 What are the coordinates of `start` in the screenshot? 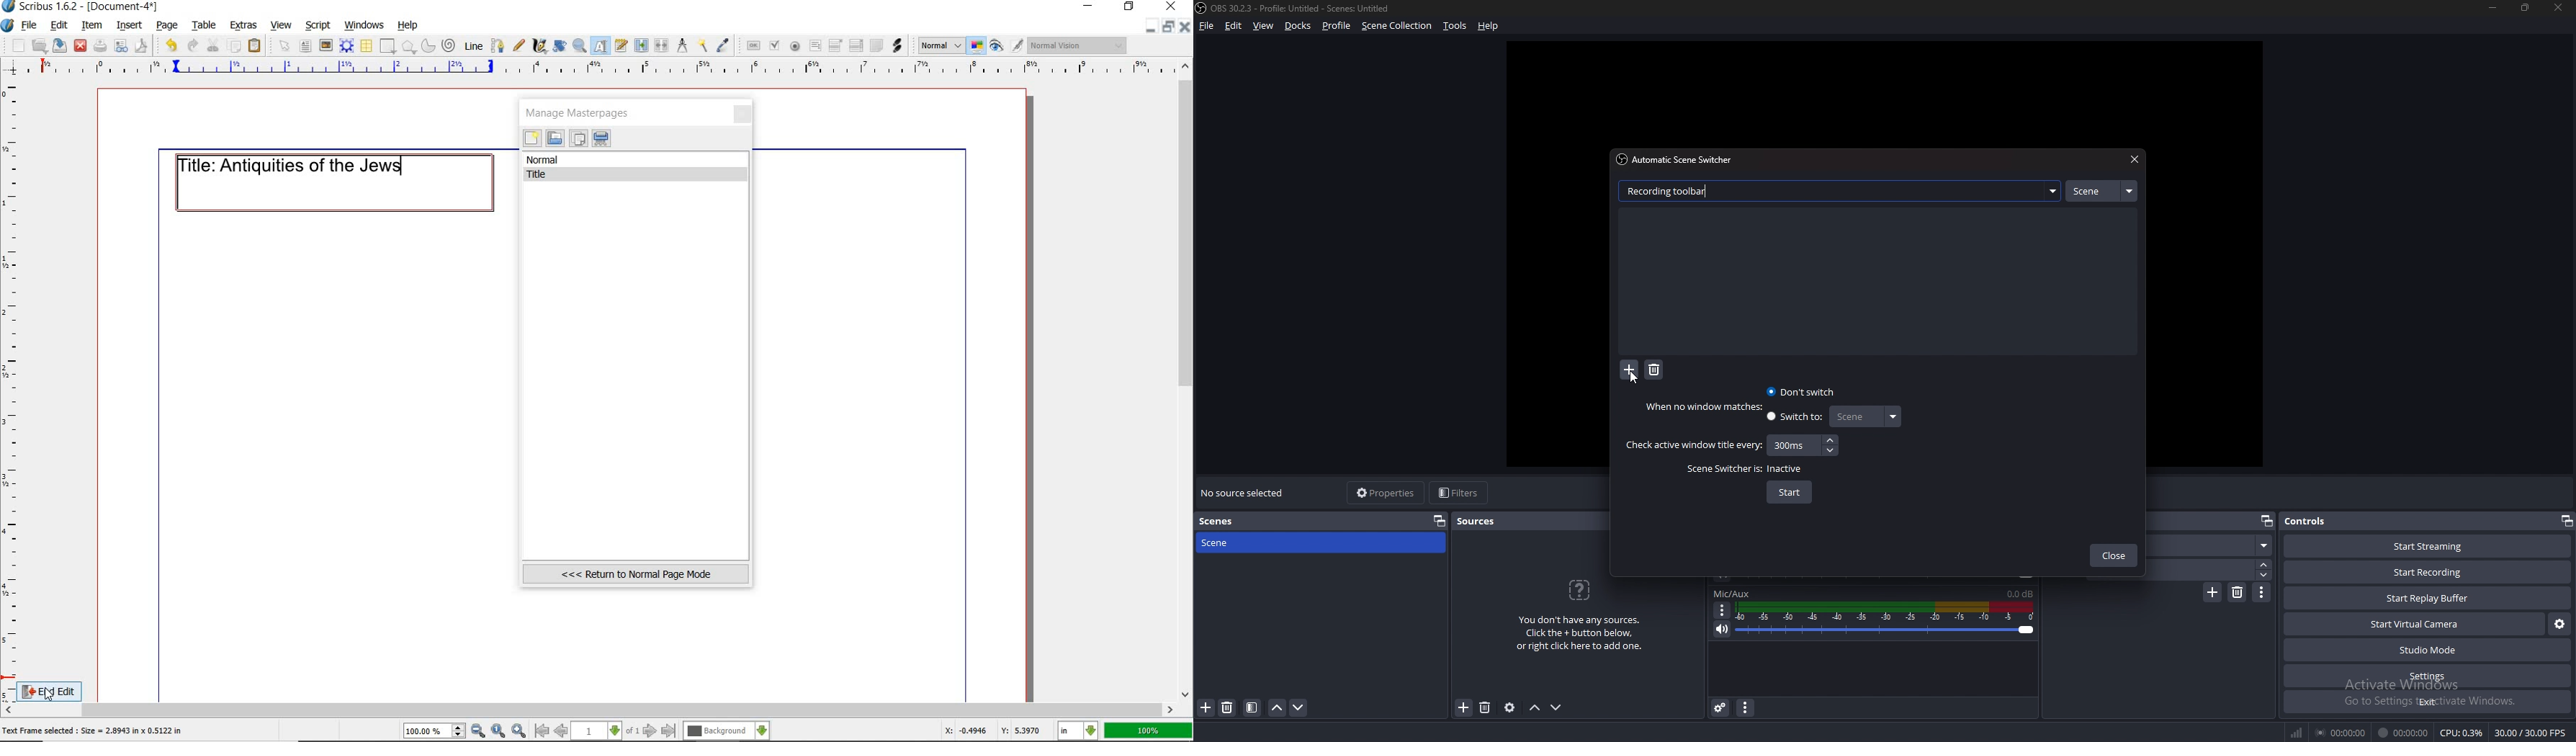 It's located at (1790, 493).